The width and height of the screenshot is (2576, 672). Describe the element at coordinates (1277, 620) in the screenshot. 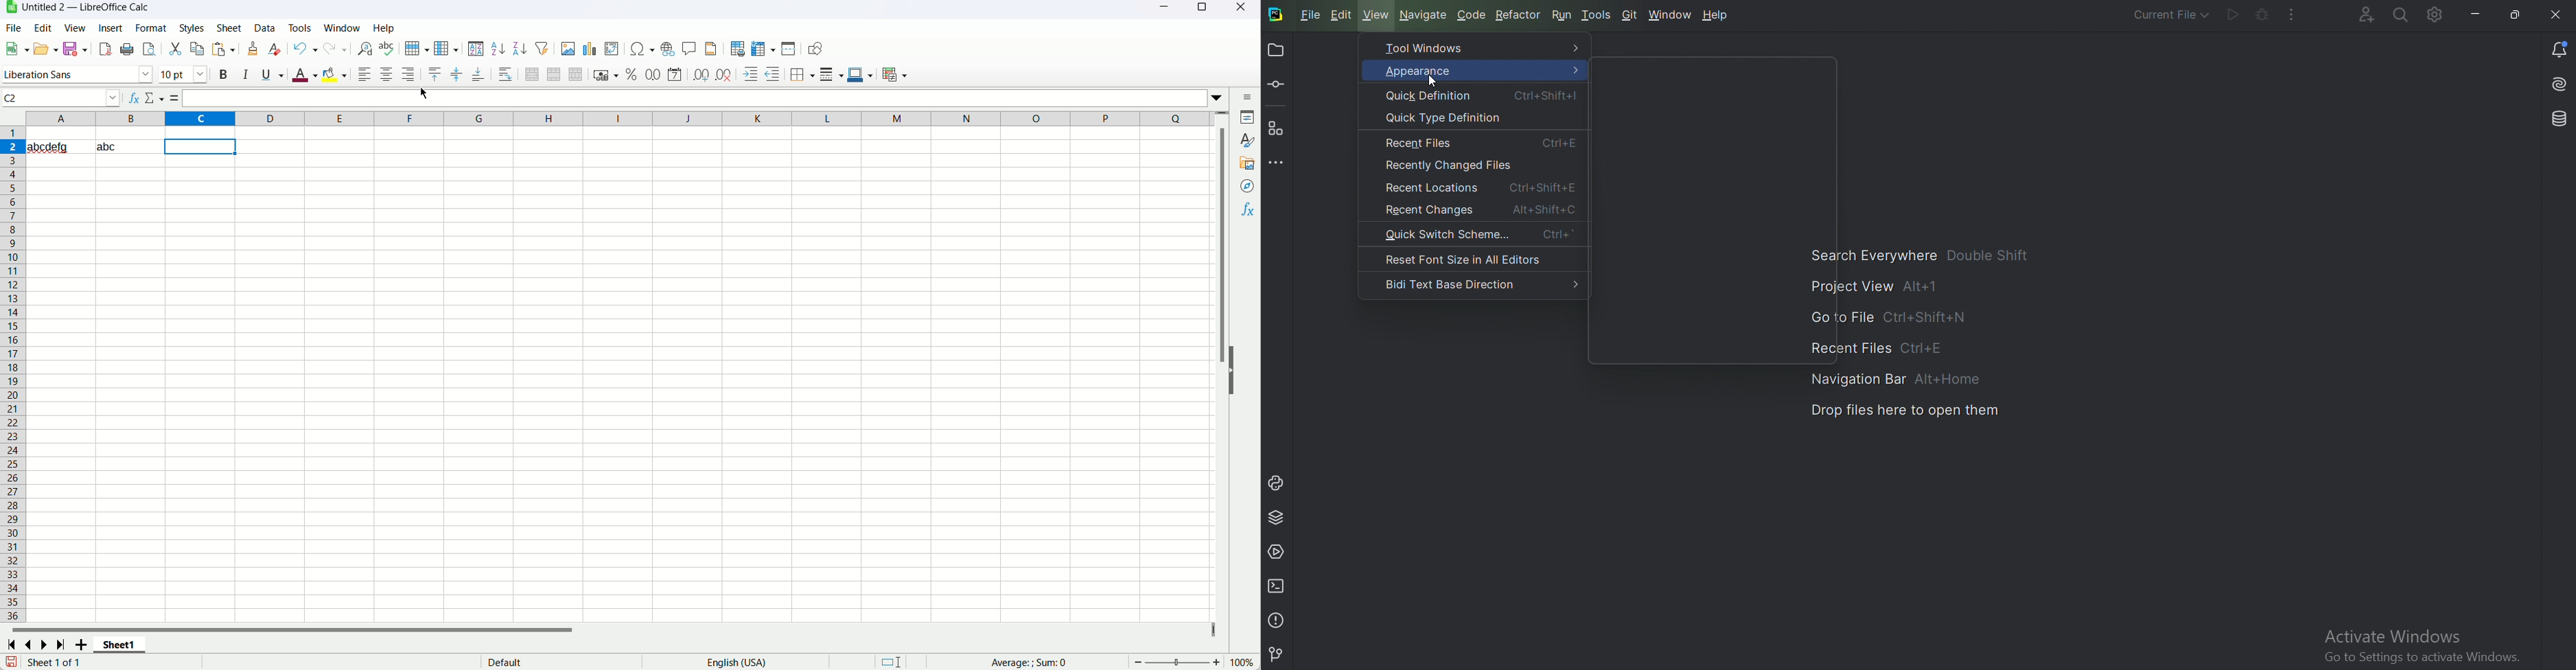

I see `Problems` at that location.